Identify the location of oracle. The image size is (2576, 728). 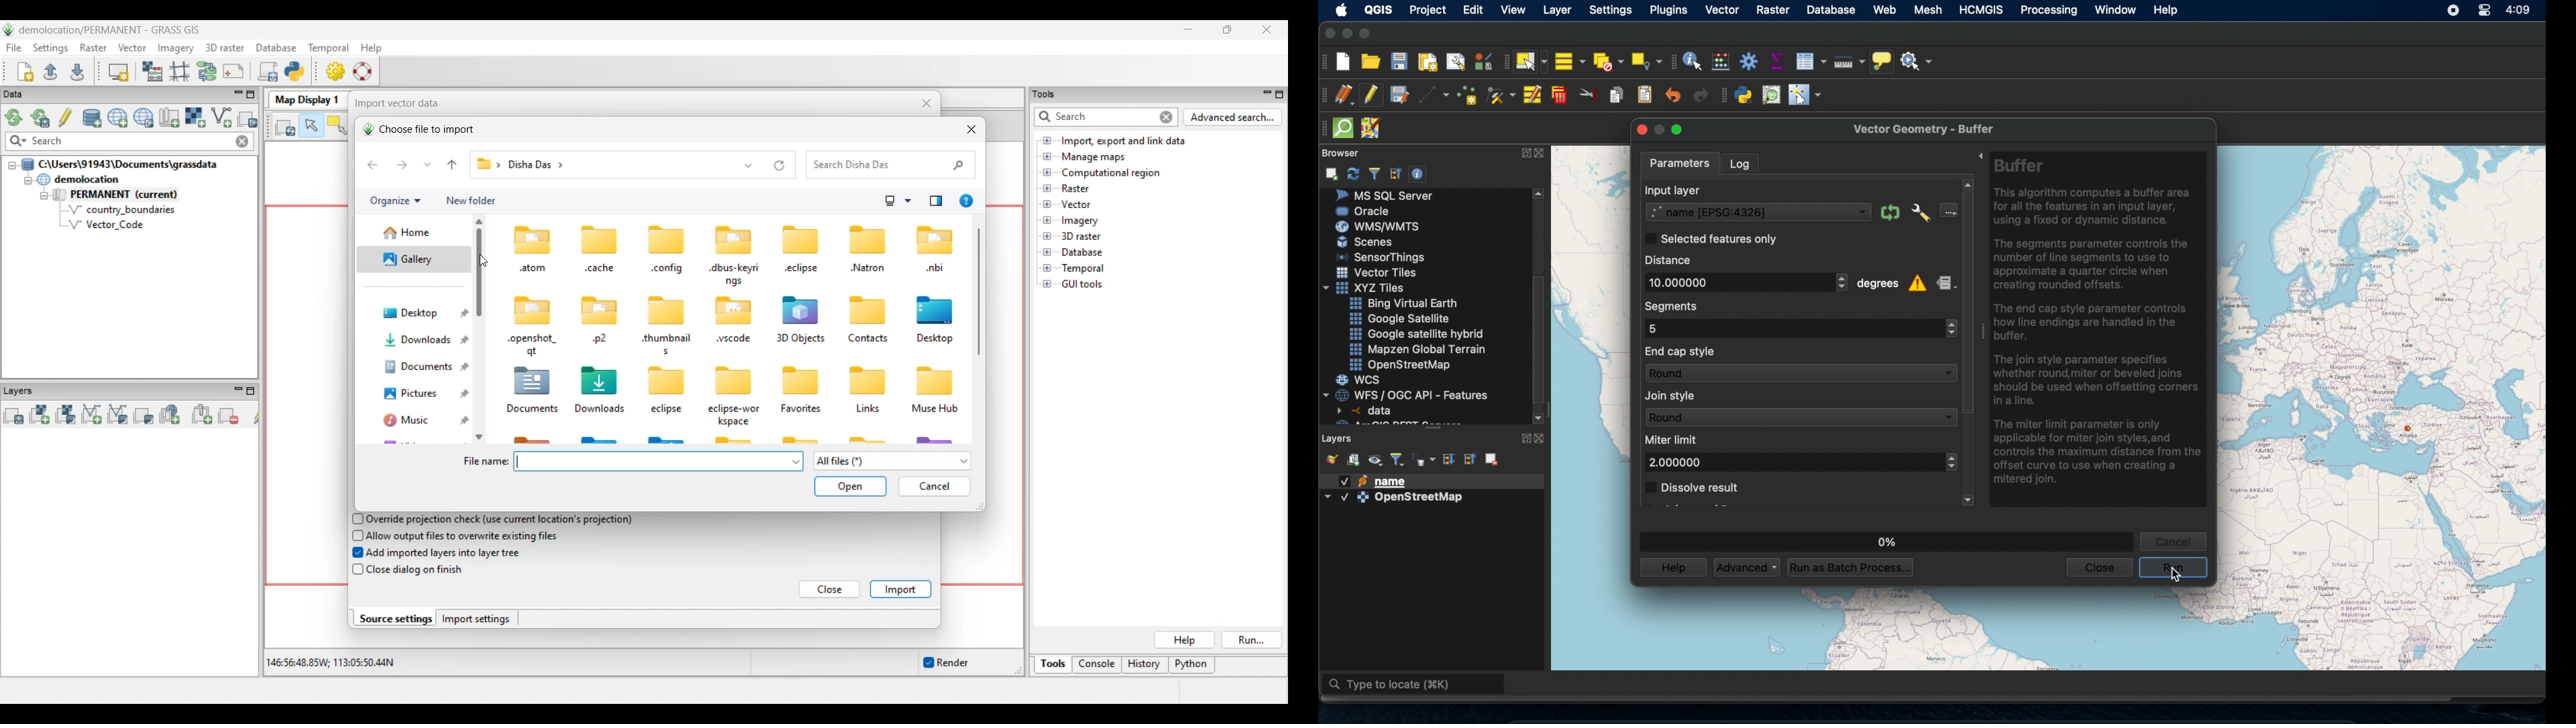
(1364, 210).